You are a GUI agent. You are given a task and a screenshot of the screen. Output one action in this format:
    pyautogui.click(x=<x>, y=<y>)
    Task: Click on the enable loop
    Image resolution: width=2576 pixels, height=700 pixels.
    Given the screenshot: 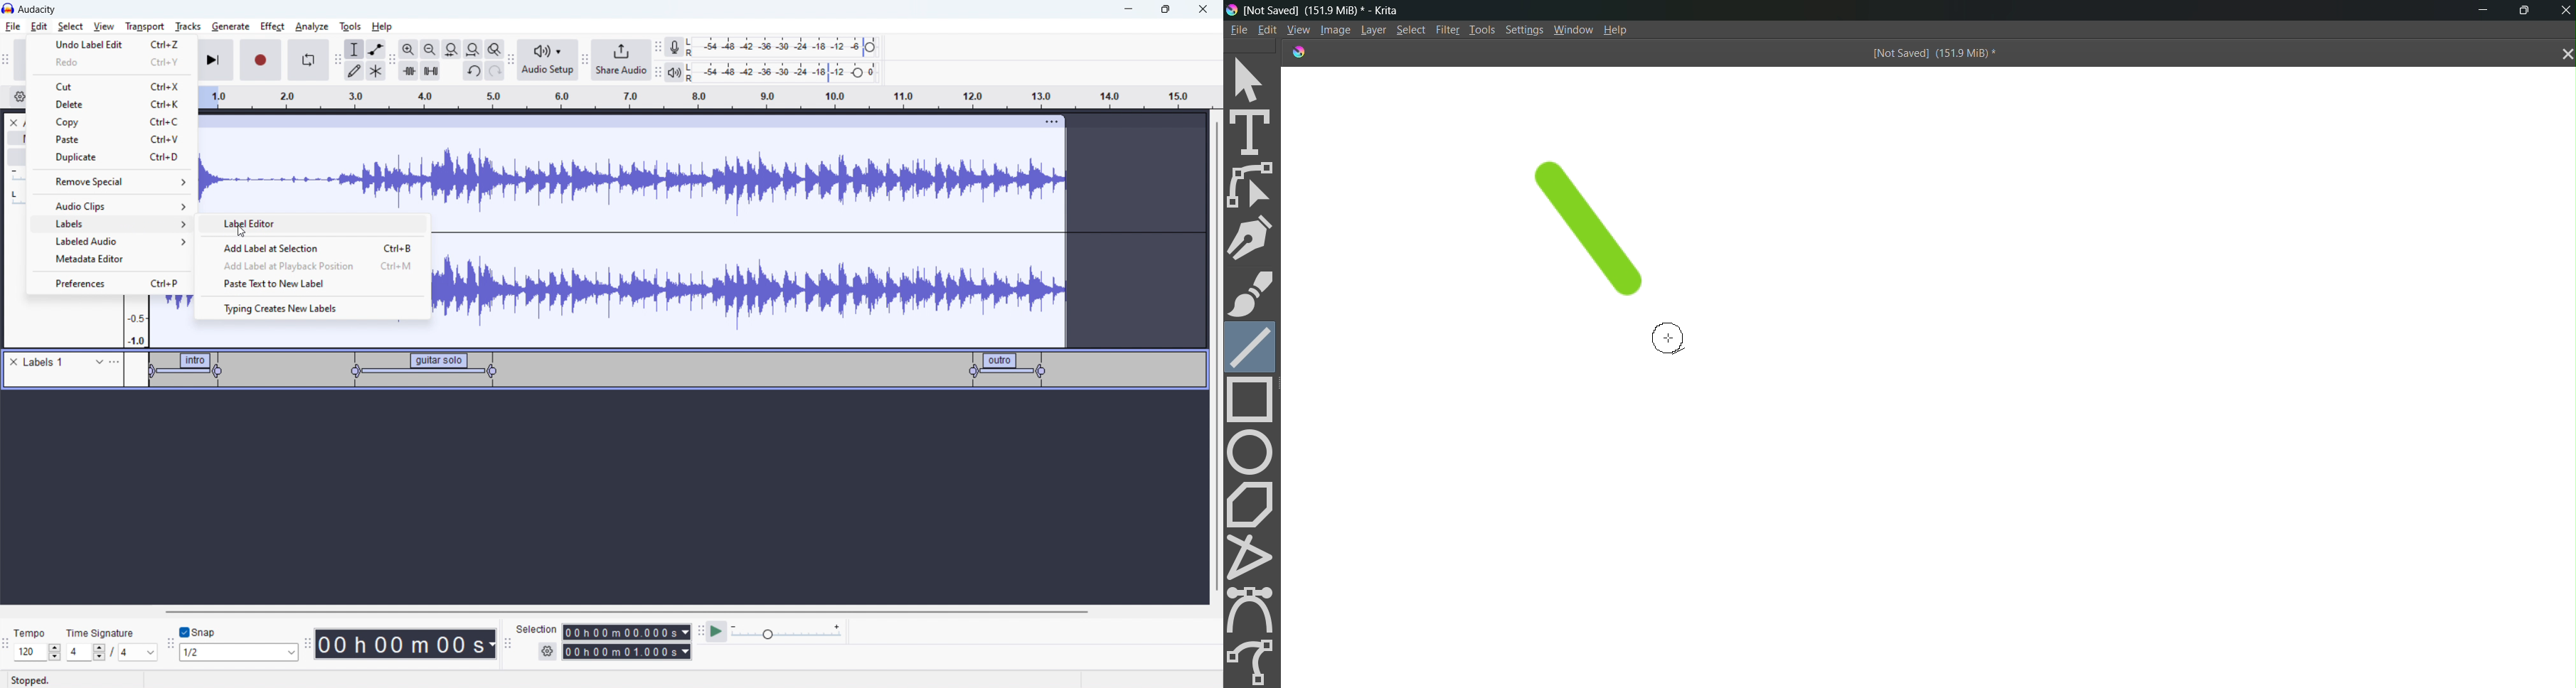 What is the action you would take?
    pyautogui.click(x=308, y=59)
    